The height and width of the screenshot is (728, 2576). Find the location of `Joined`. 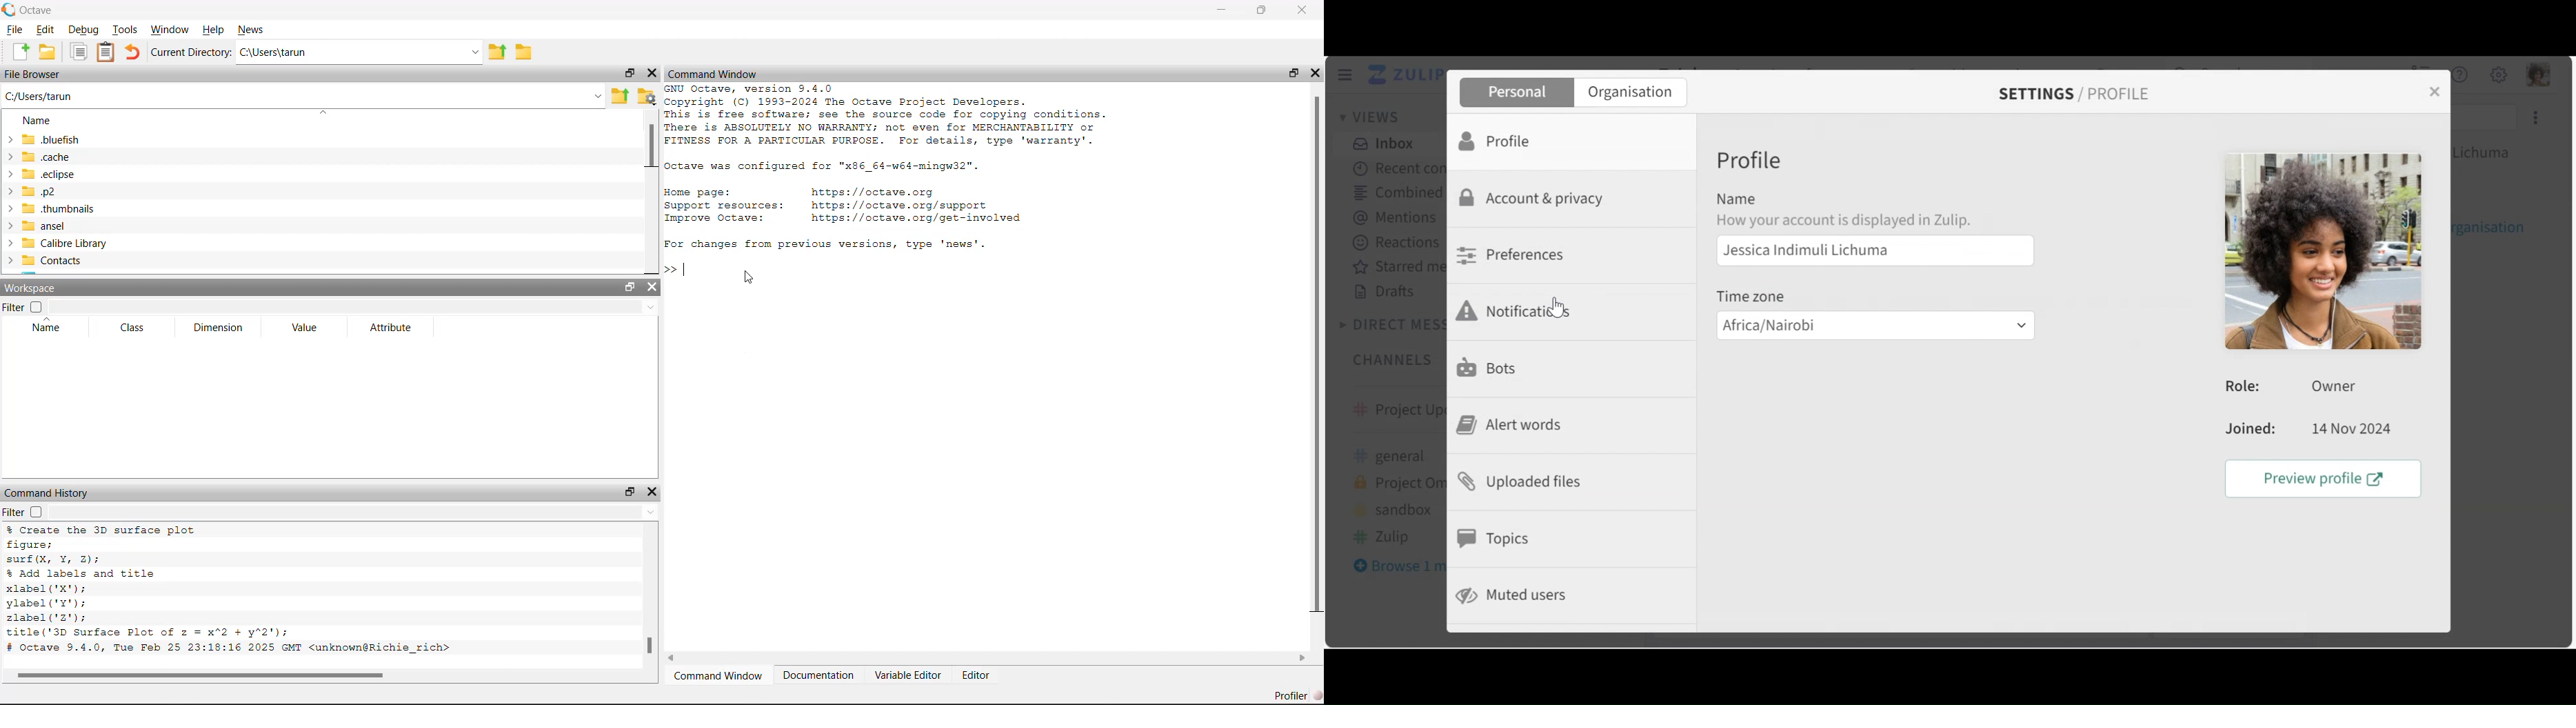

Joined is located at coordinates (2307, 430).